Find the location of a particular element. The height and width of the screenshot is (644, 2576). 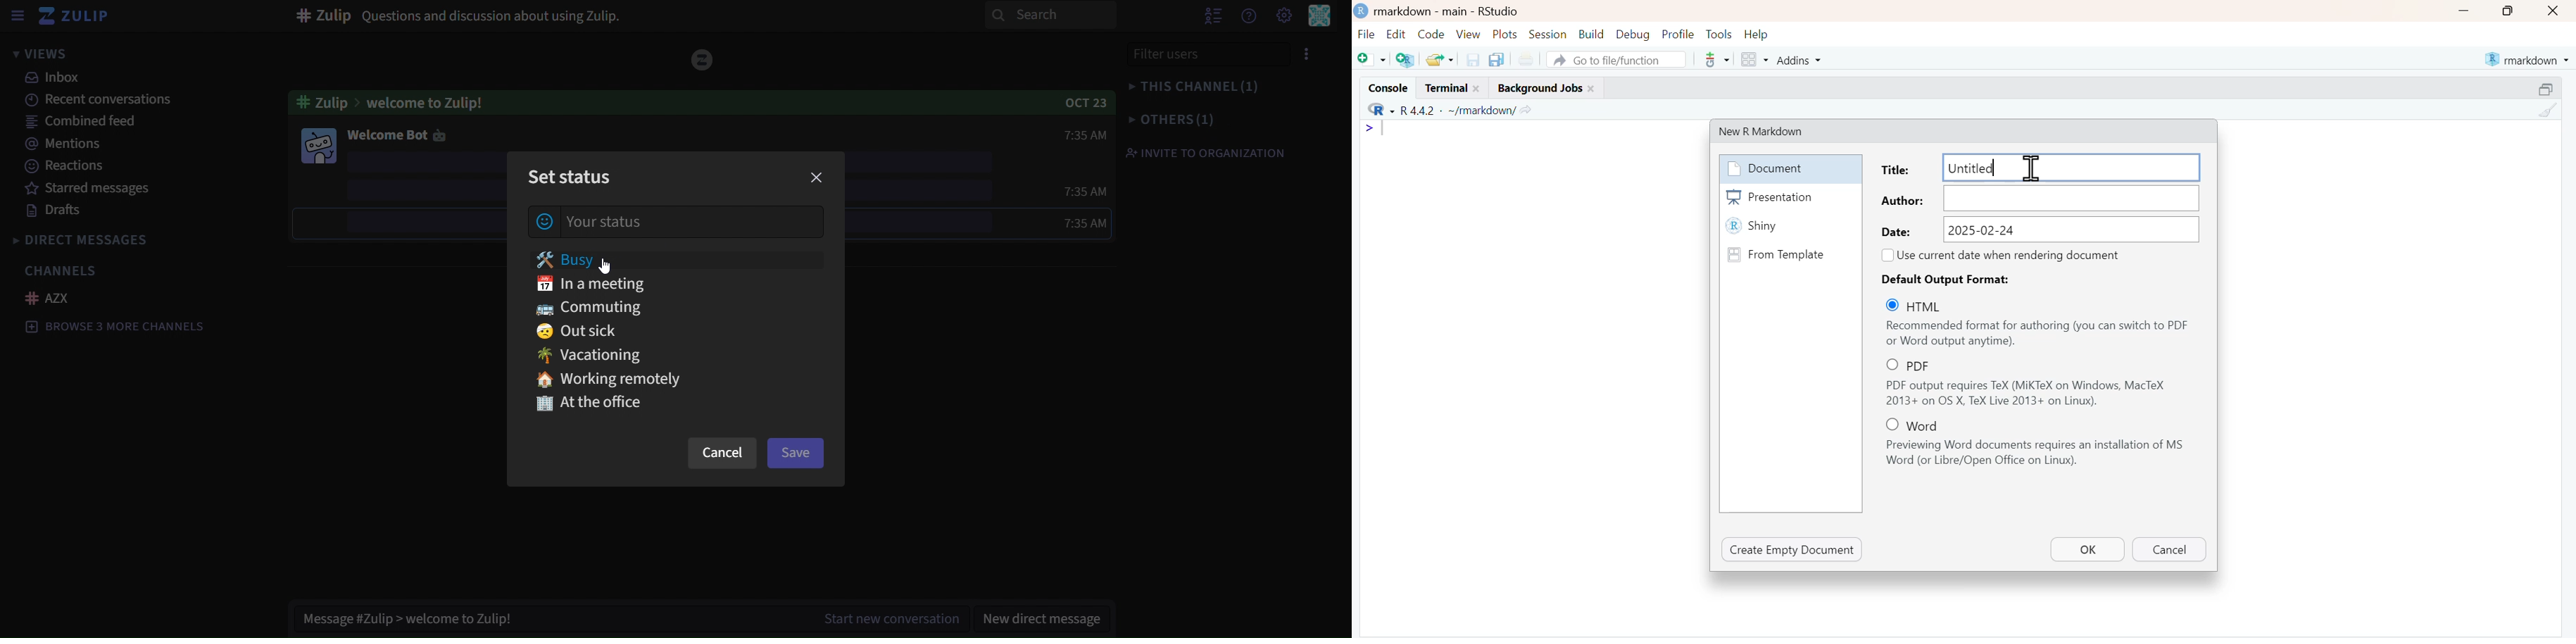

Author is located at coordinates (2039, 198).